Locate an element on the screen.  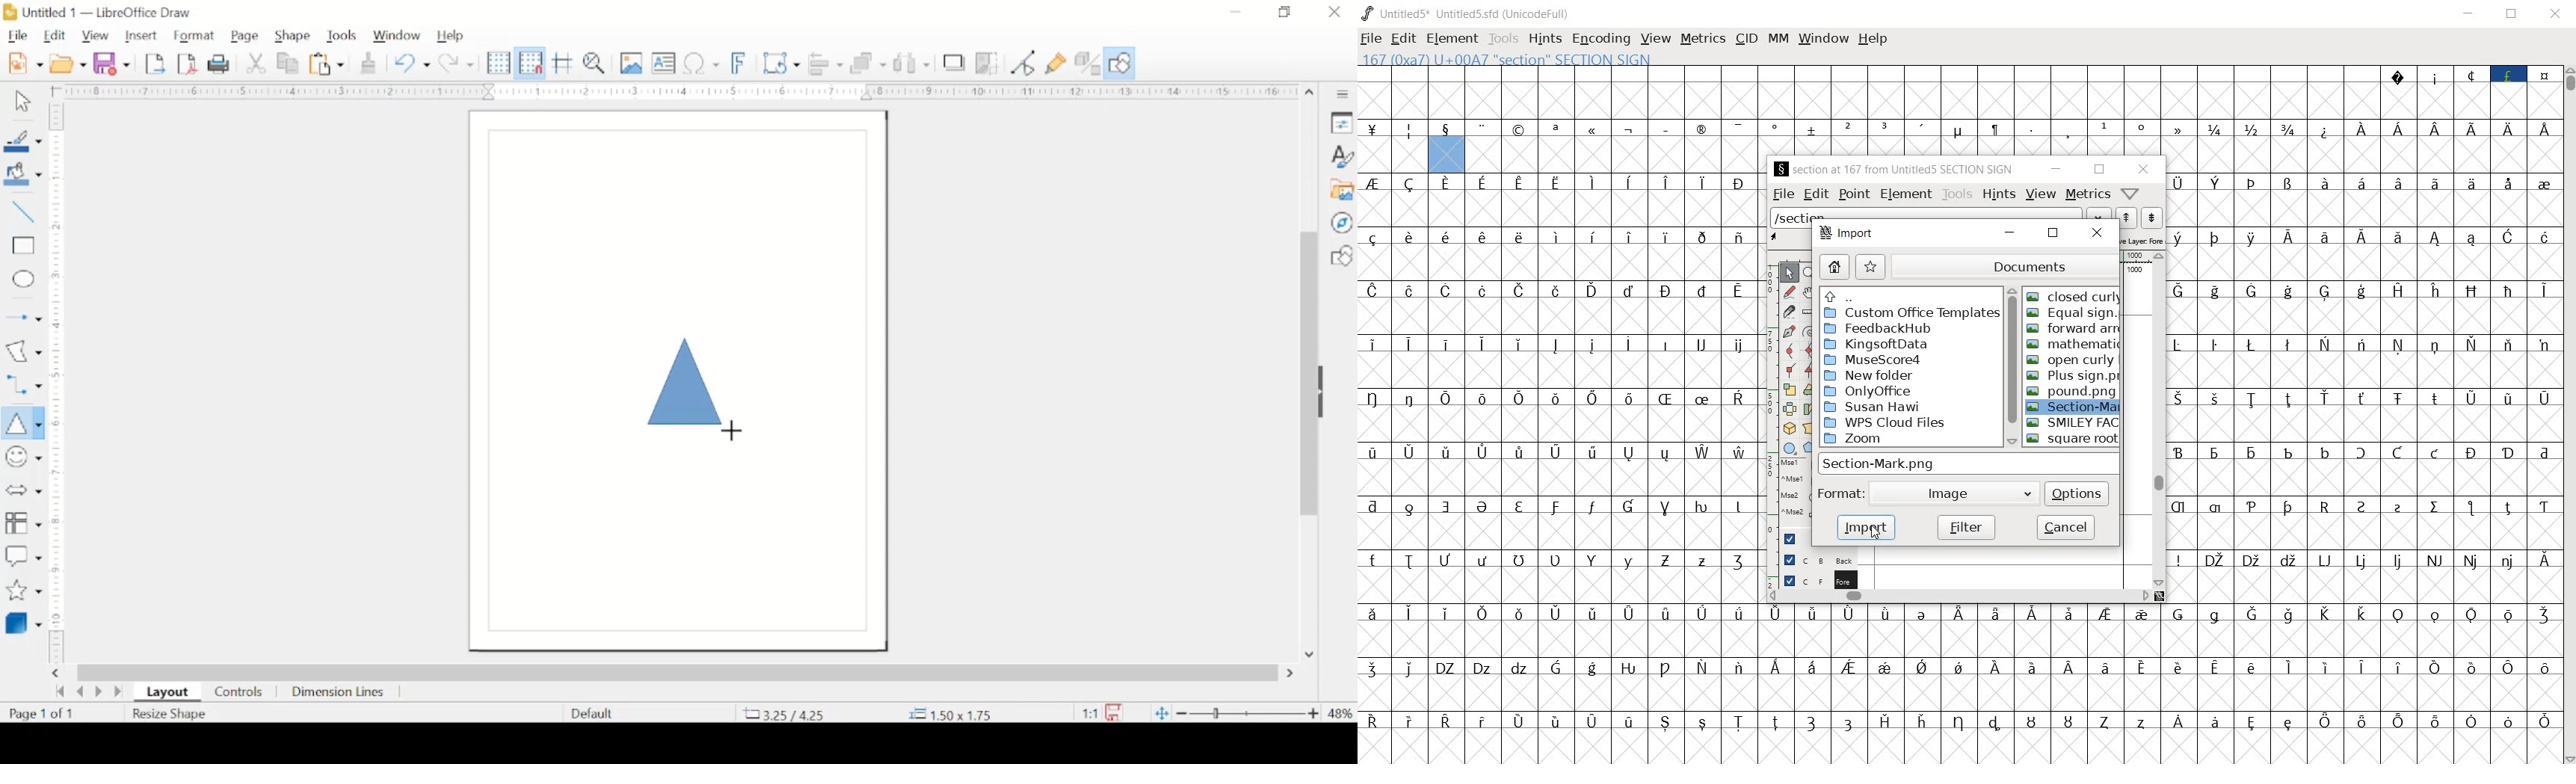
close is located at coordinates (1336, 12).